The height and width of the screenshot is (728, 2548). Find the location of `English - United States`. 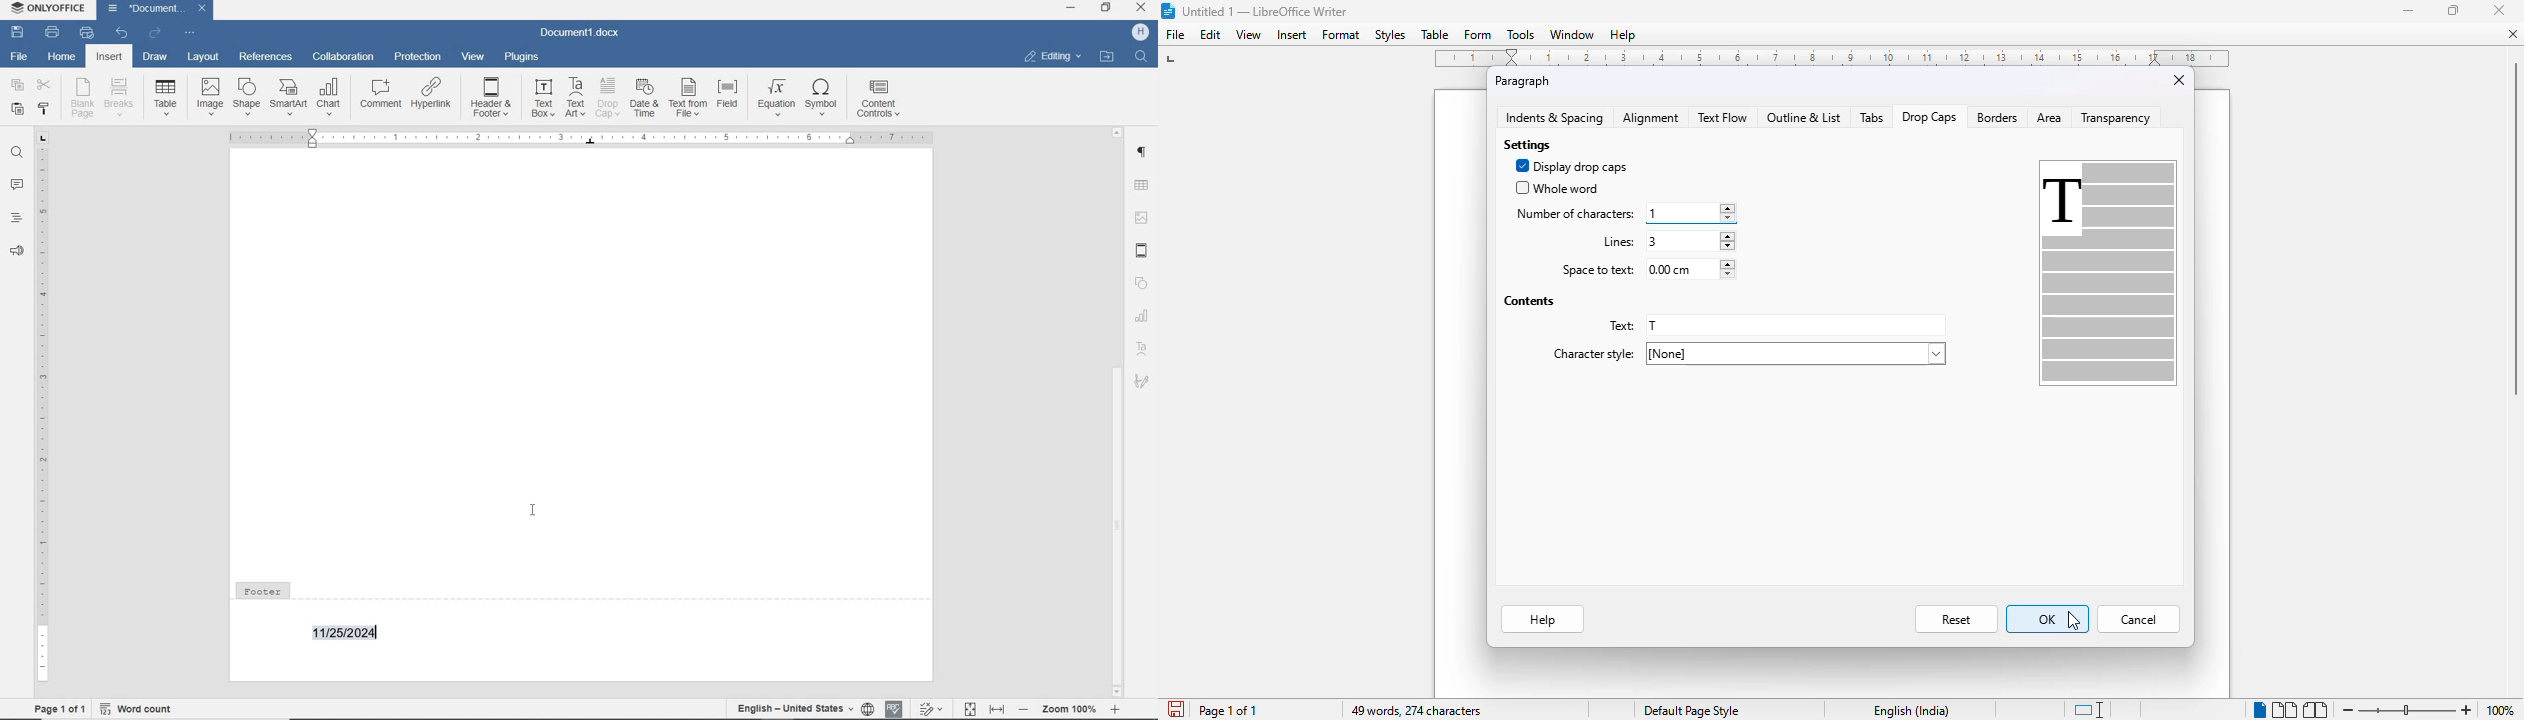

English - United States is located at coordinates (790, 706).